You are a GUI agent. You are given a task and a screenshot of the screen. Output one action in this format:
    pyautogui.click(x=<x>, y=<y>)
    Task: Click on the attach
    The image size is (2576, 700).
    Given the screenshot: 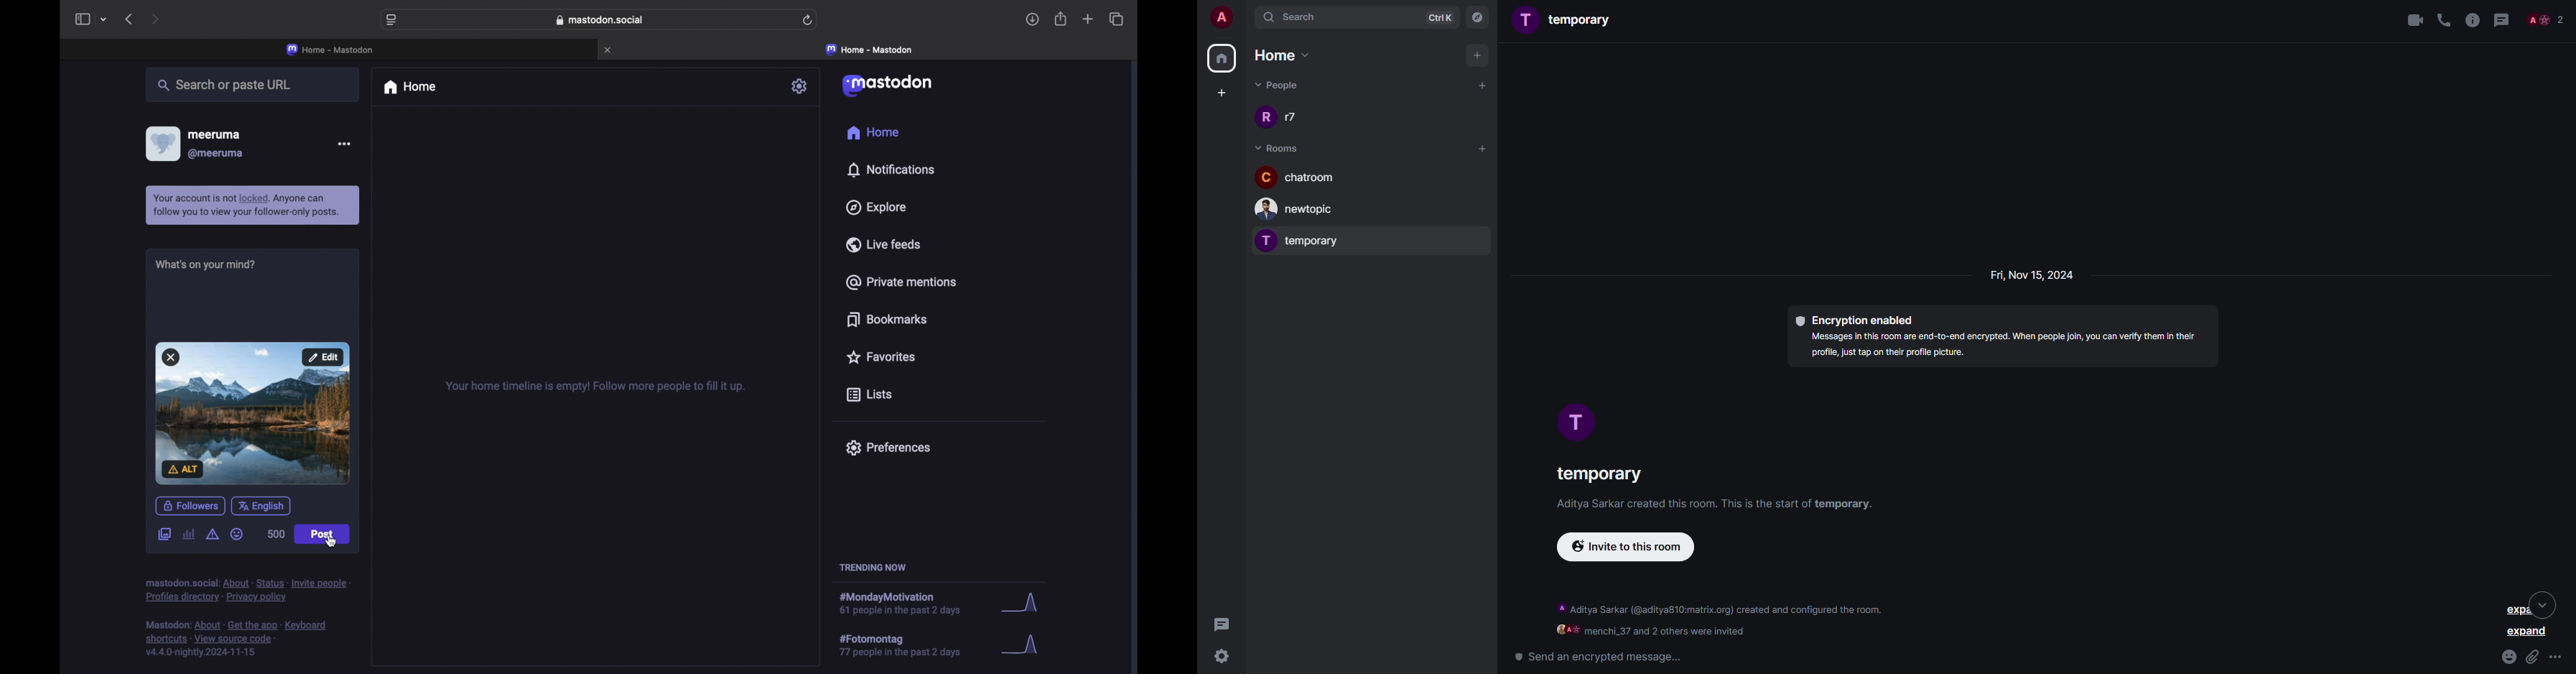 What is the action you would take?
    pyautogui.click(x=2533, y=656)
    